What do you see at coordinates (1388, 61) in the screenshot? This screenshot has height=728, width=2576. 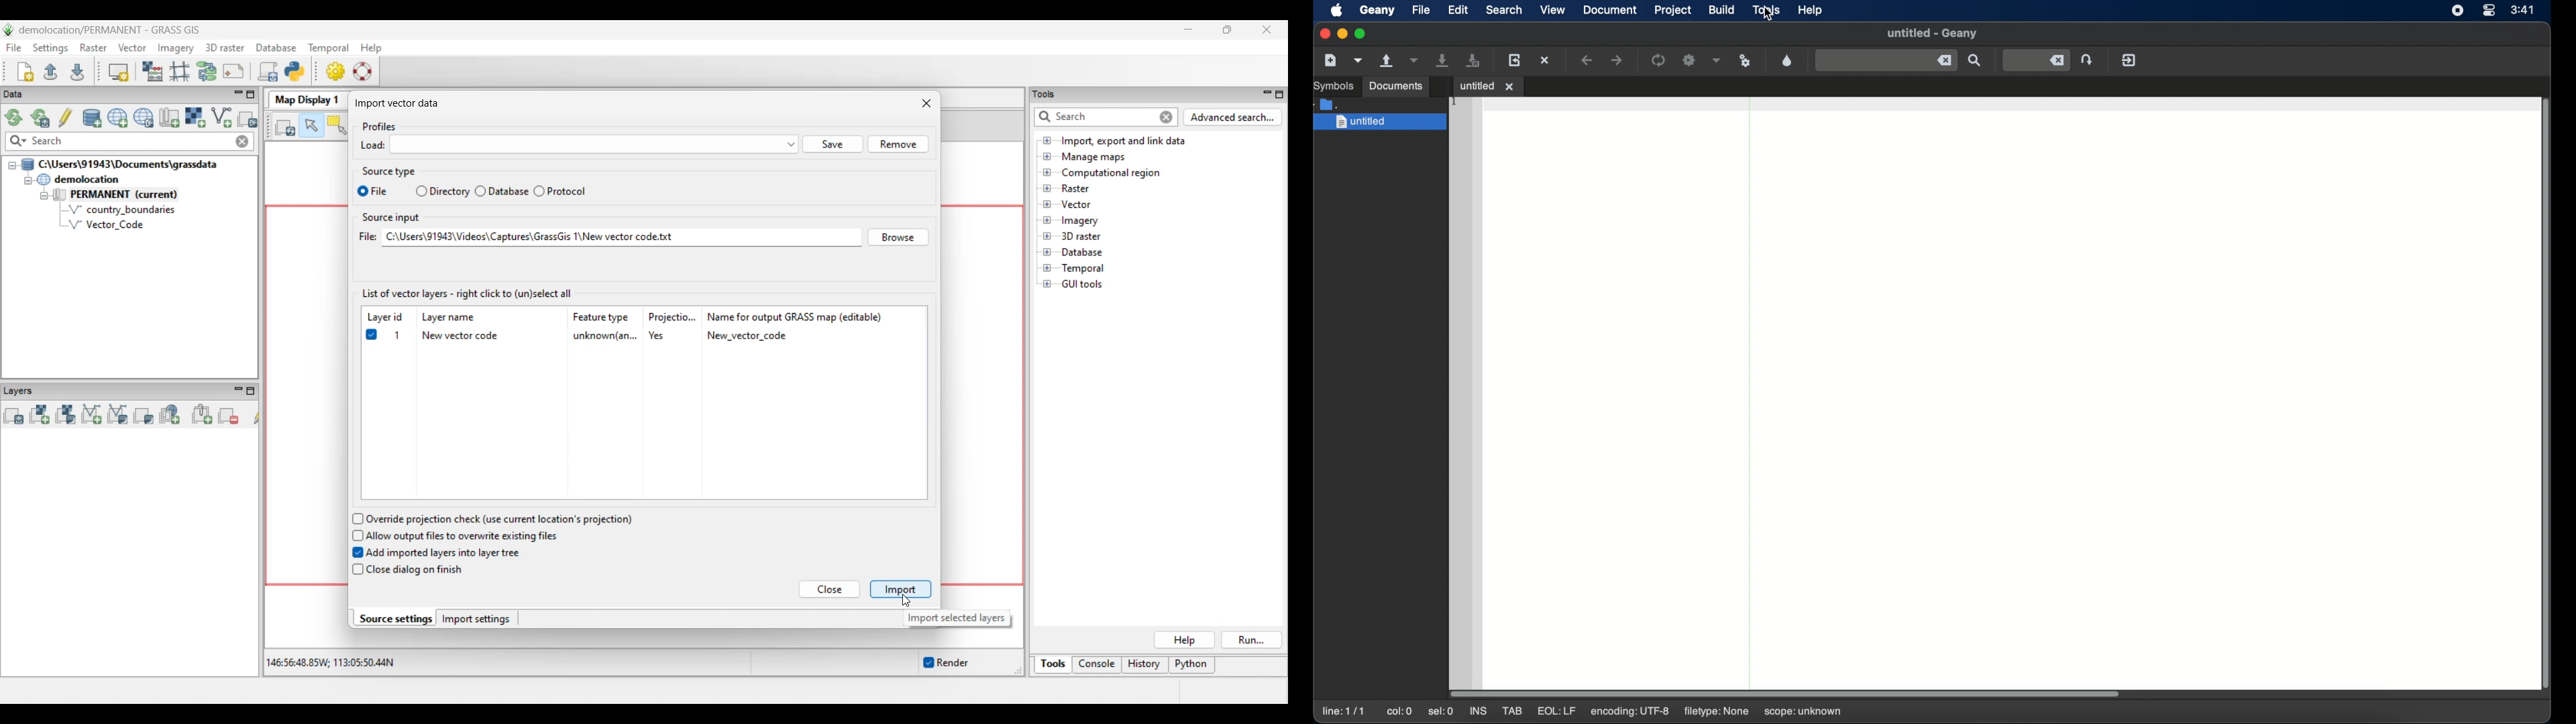 I see `open an existing file` at bounding box center [1388, 61].